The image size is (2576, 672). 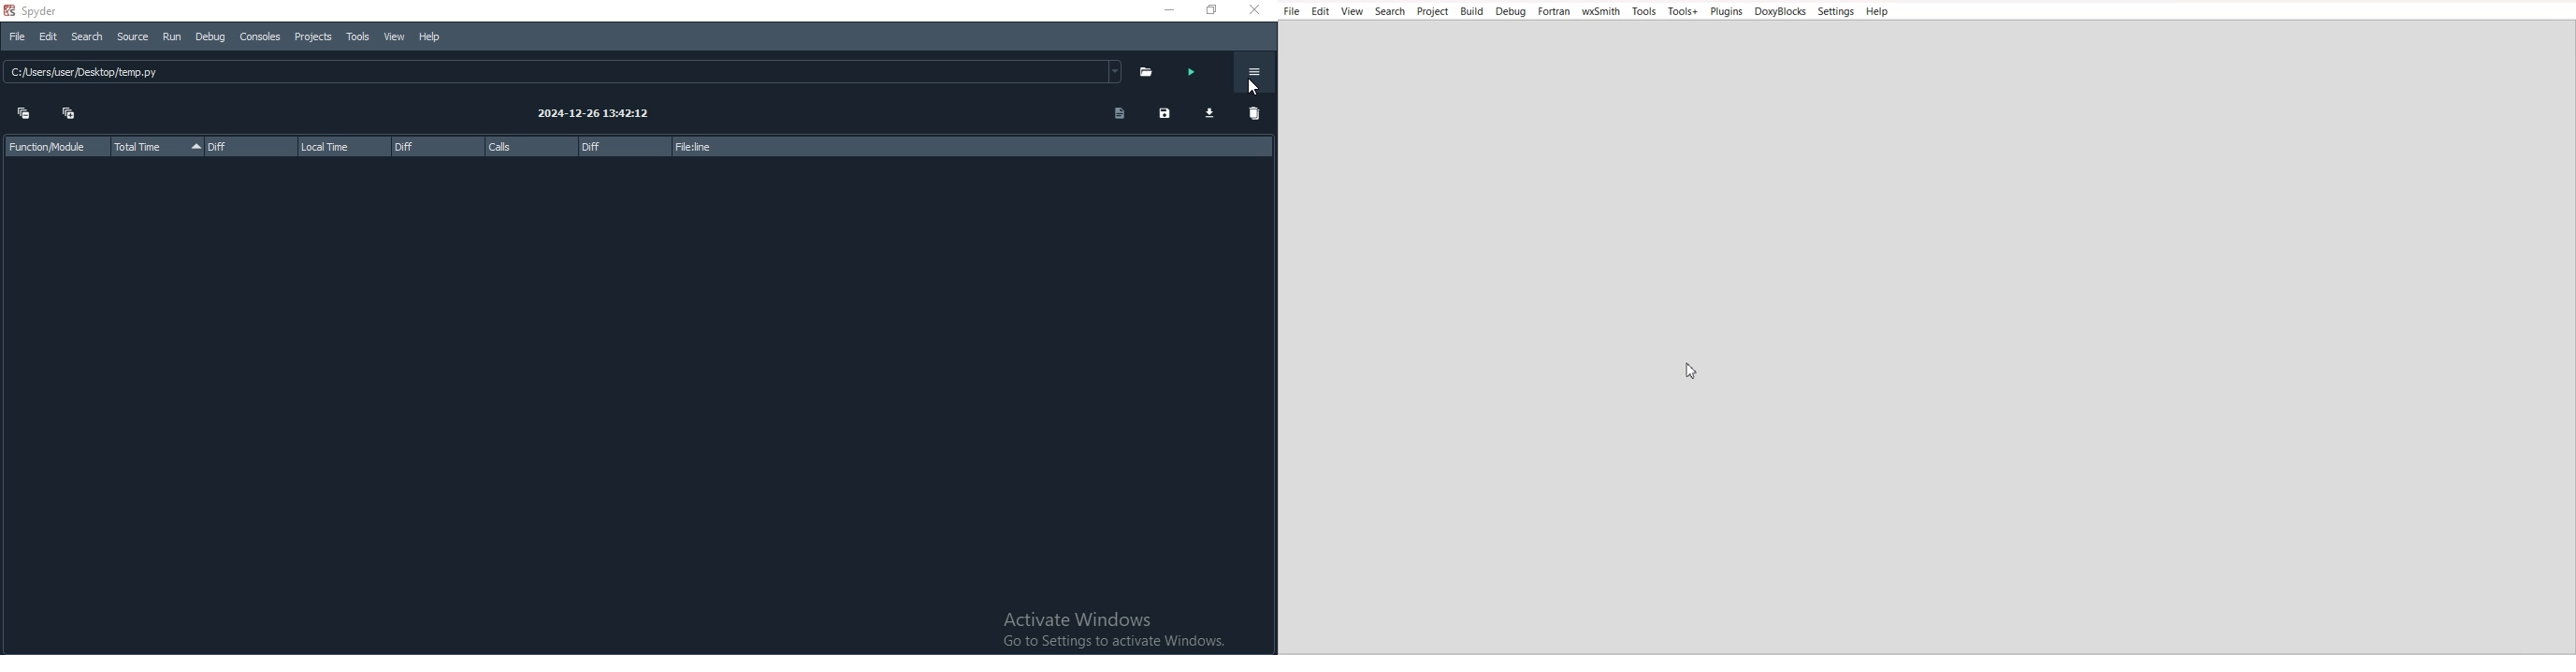 What do you see at coordinates (623, 149) in the screenshot?
I see `diff` at bounding box center [623, 149].